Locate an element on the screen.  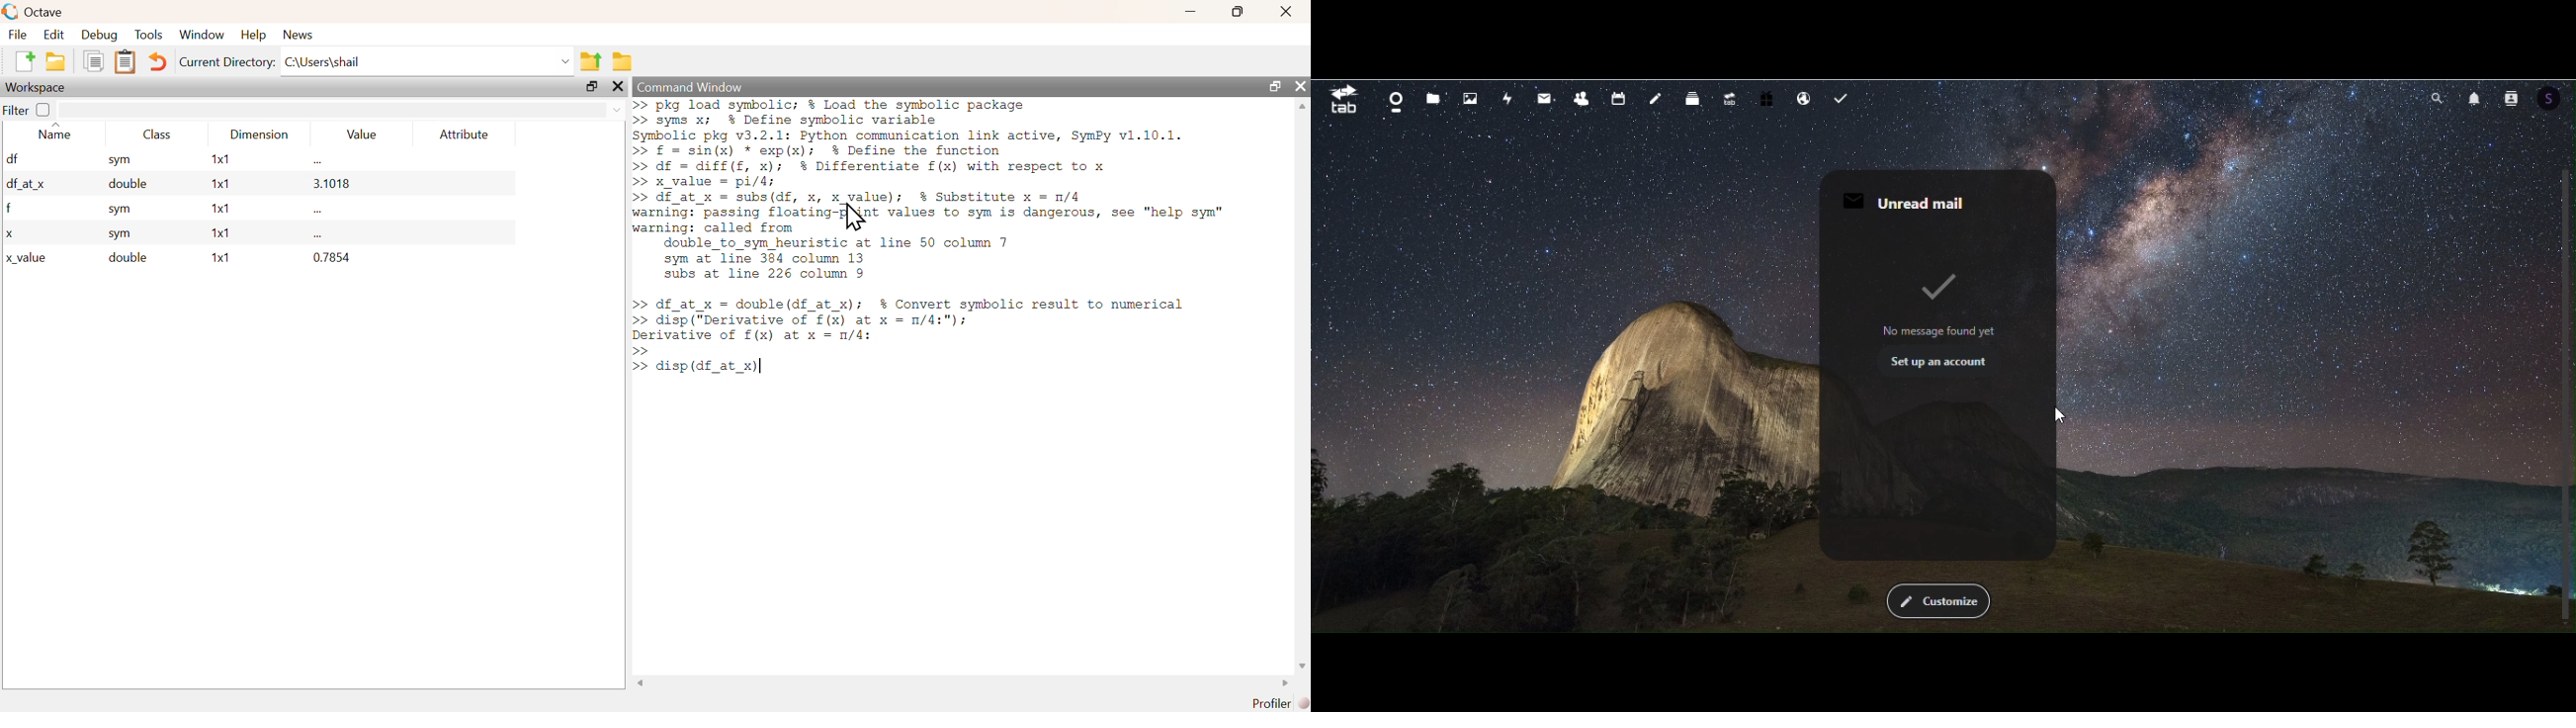
Copy is located at coordinates (94, 61).